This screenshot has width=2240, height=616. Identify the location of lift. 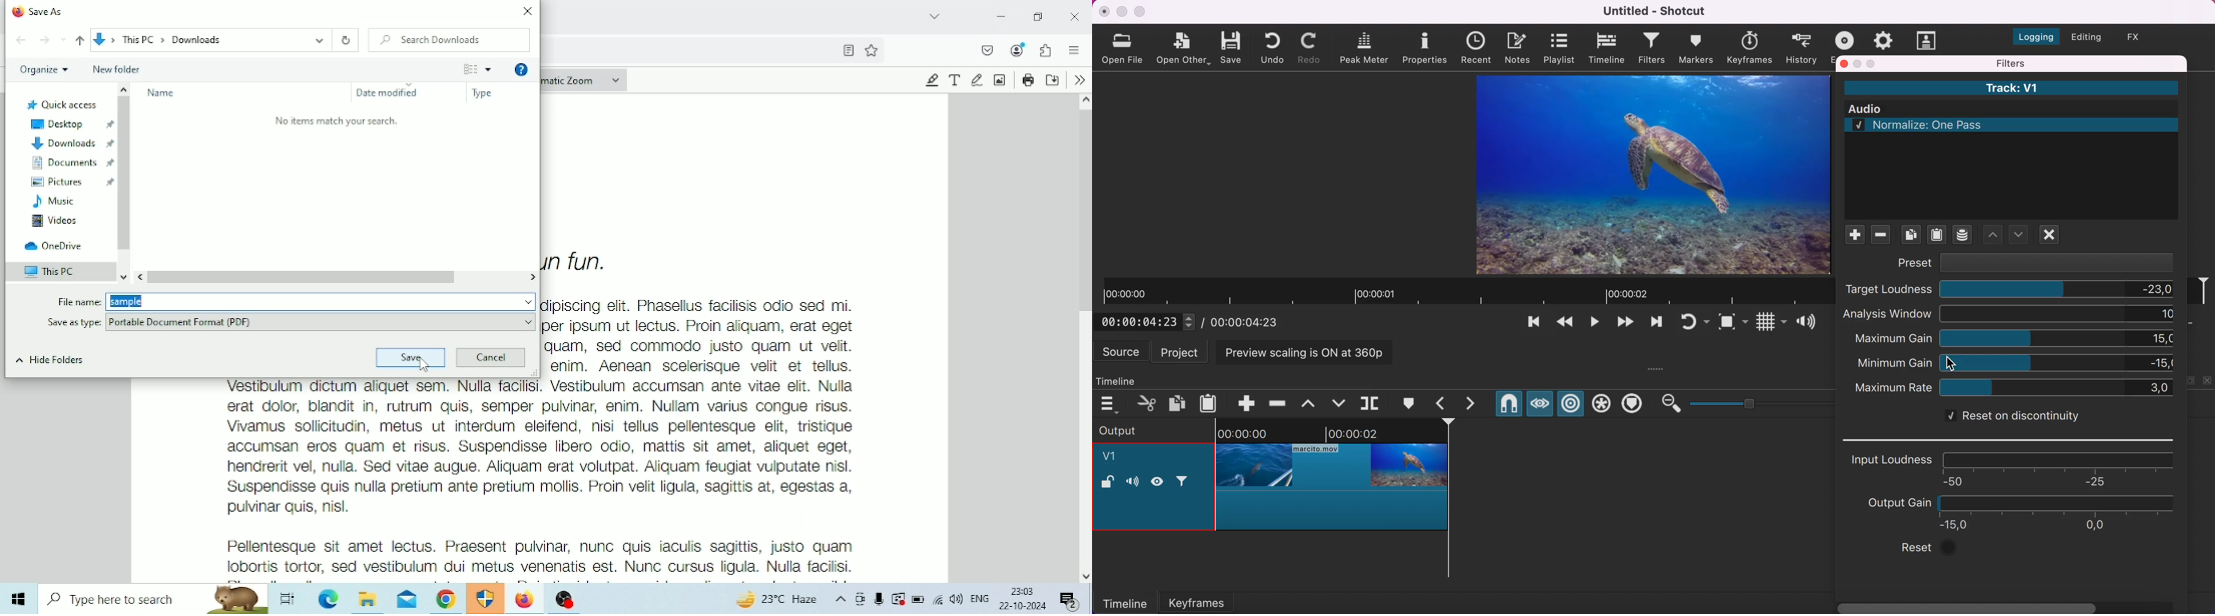
(1312, 403).